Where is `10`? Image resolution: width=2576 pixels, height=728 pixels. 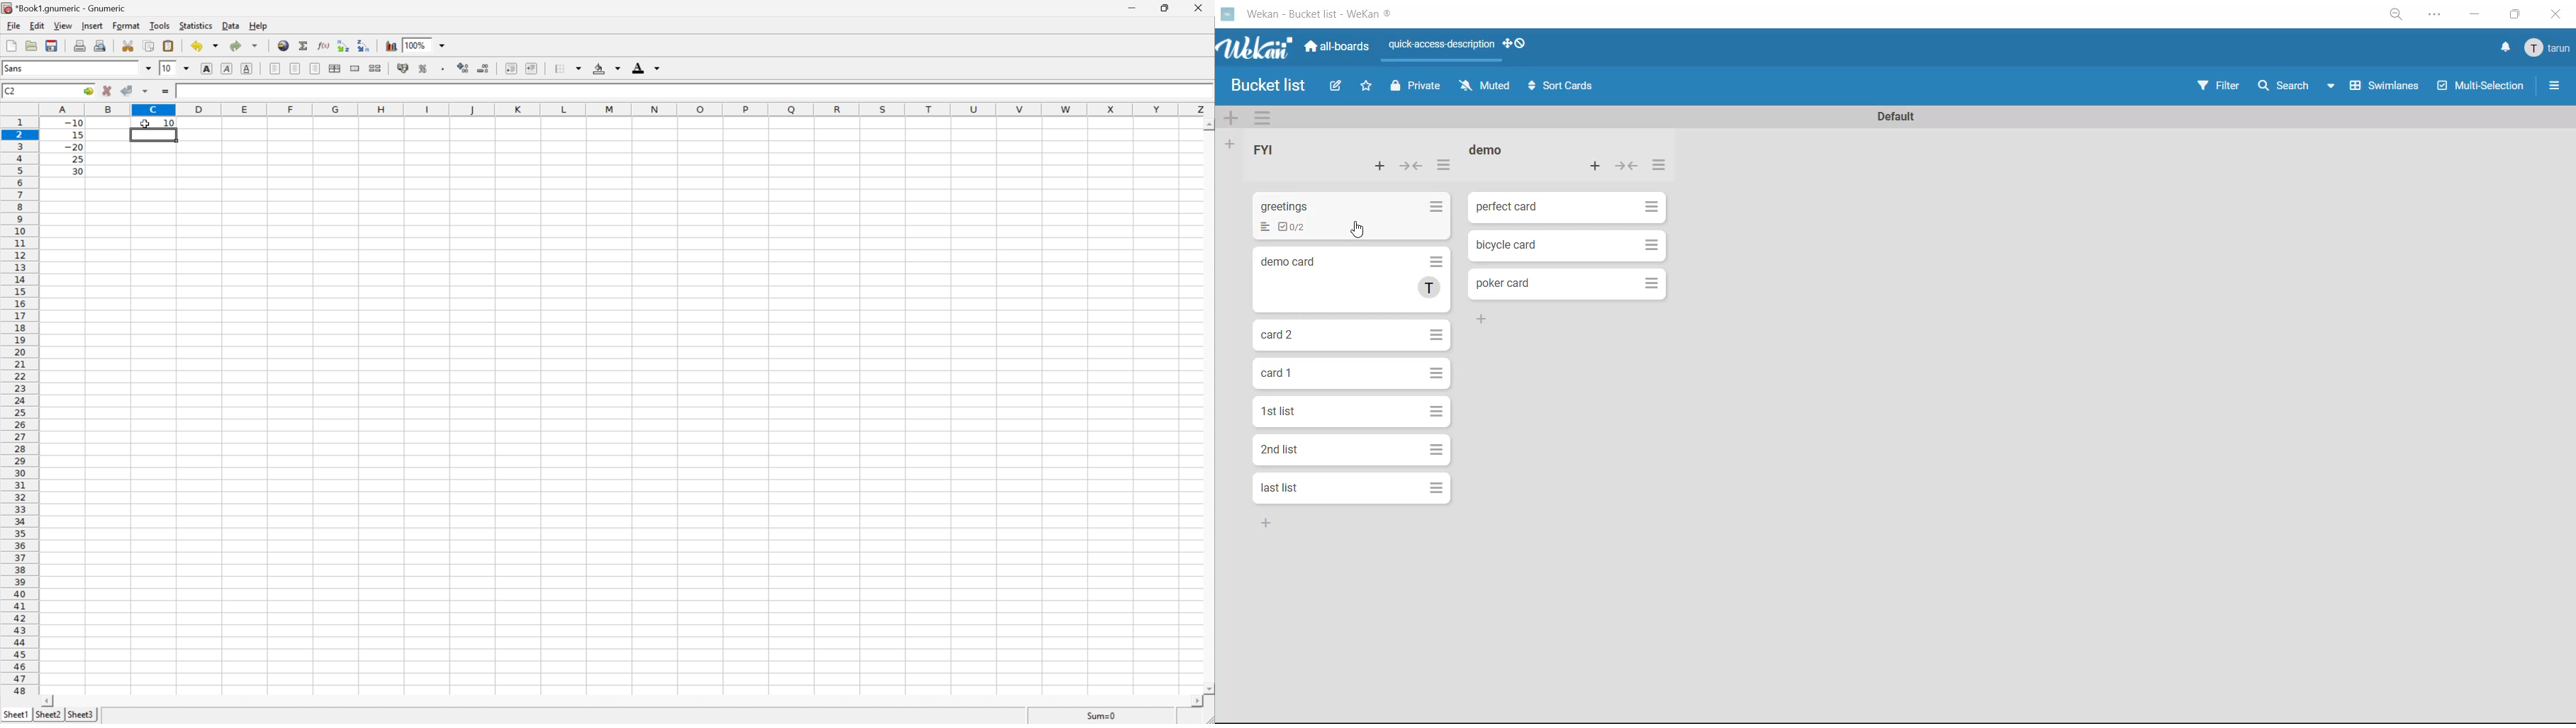
10 is located at coordinates (167, 68).